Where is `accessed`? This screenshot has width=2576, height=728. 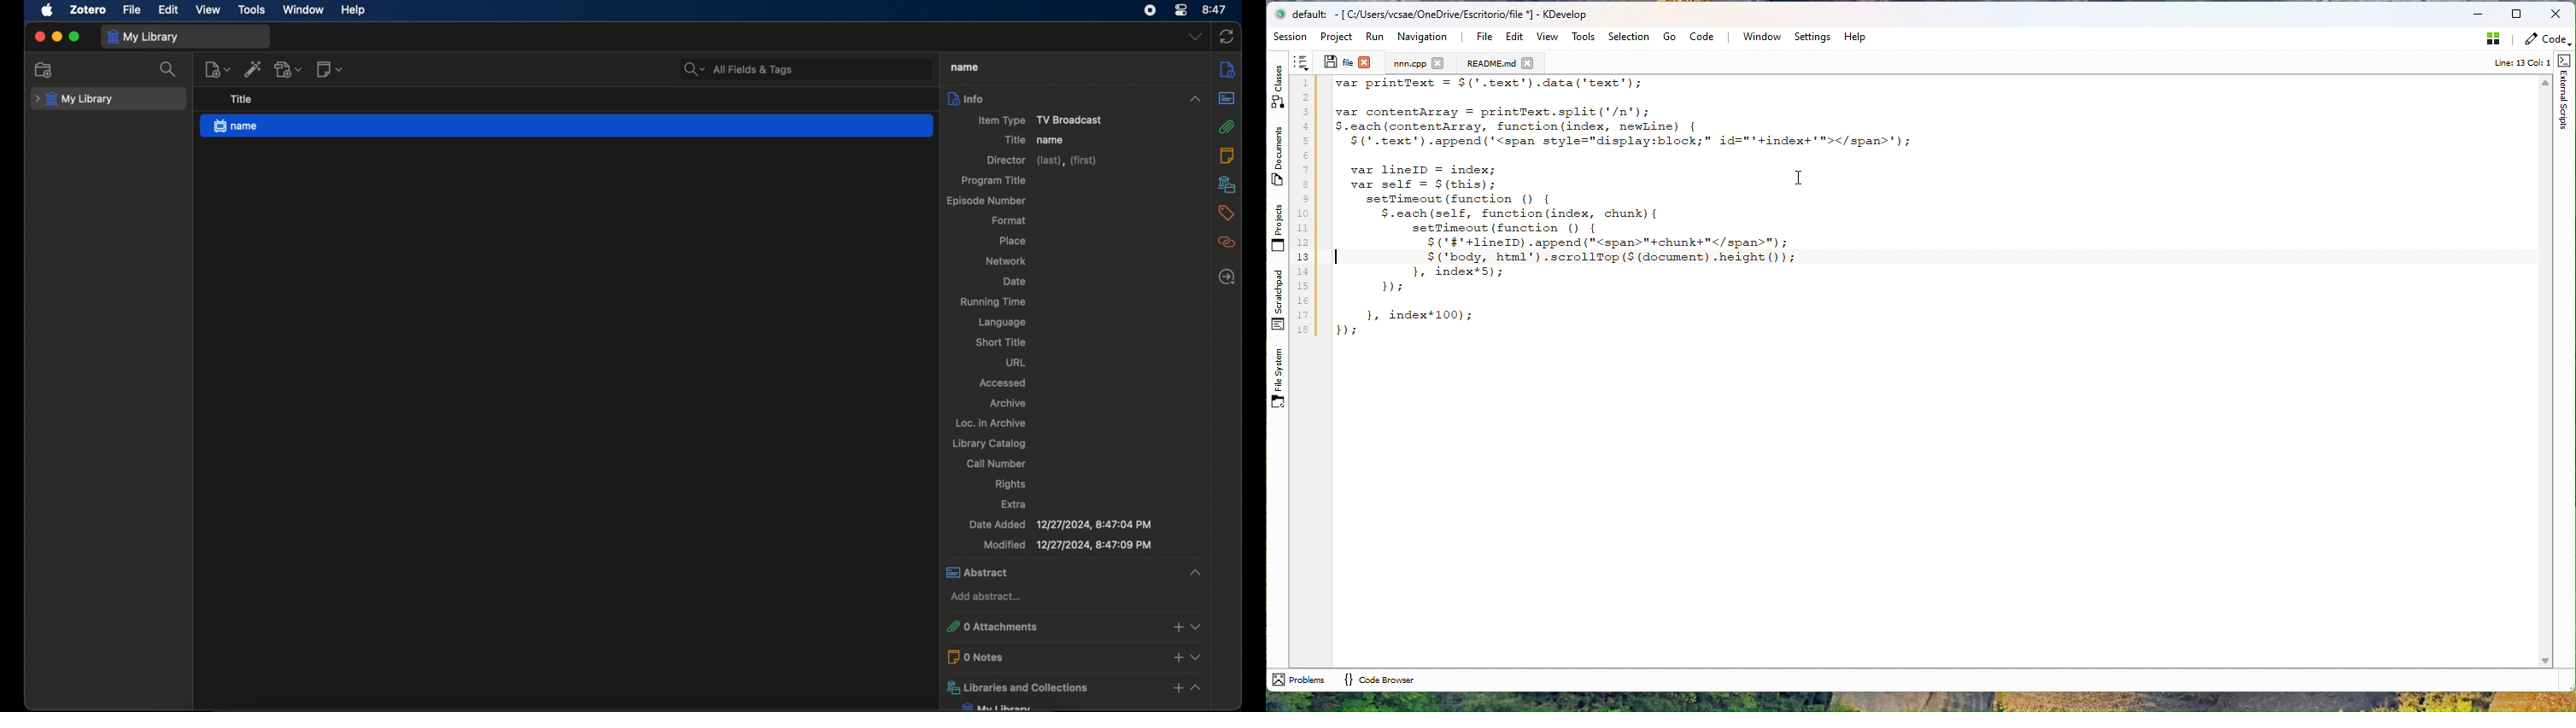
accessed is located at coordinates (1002, 383).